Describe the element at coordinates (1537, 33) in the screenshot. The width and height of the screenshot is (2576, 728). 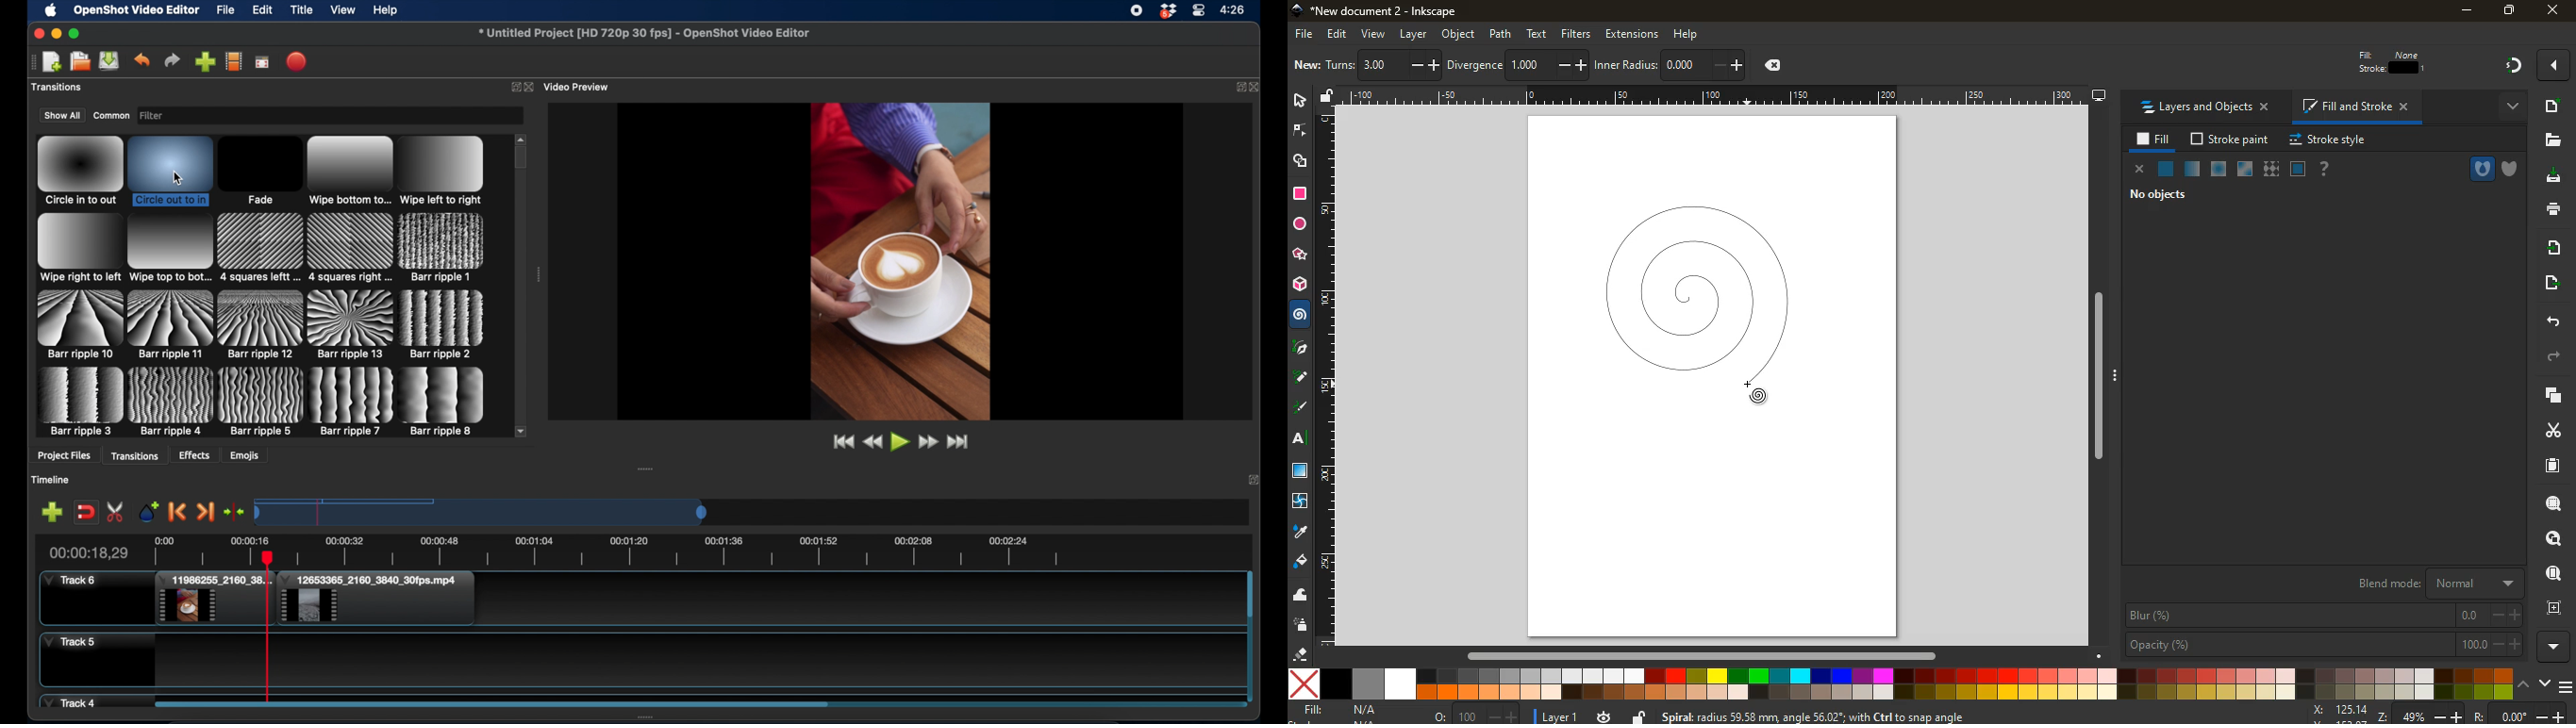
I see `text` at that location.